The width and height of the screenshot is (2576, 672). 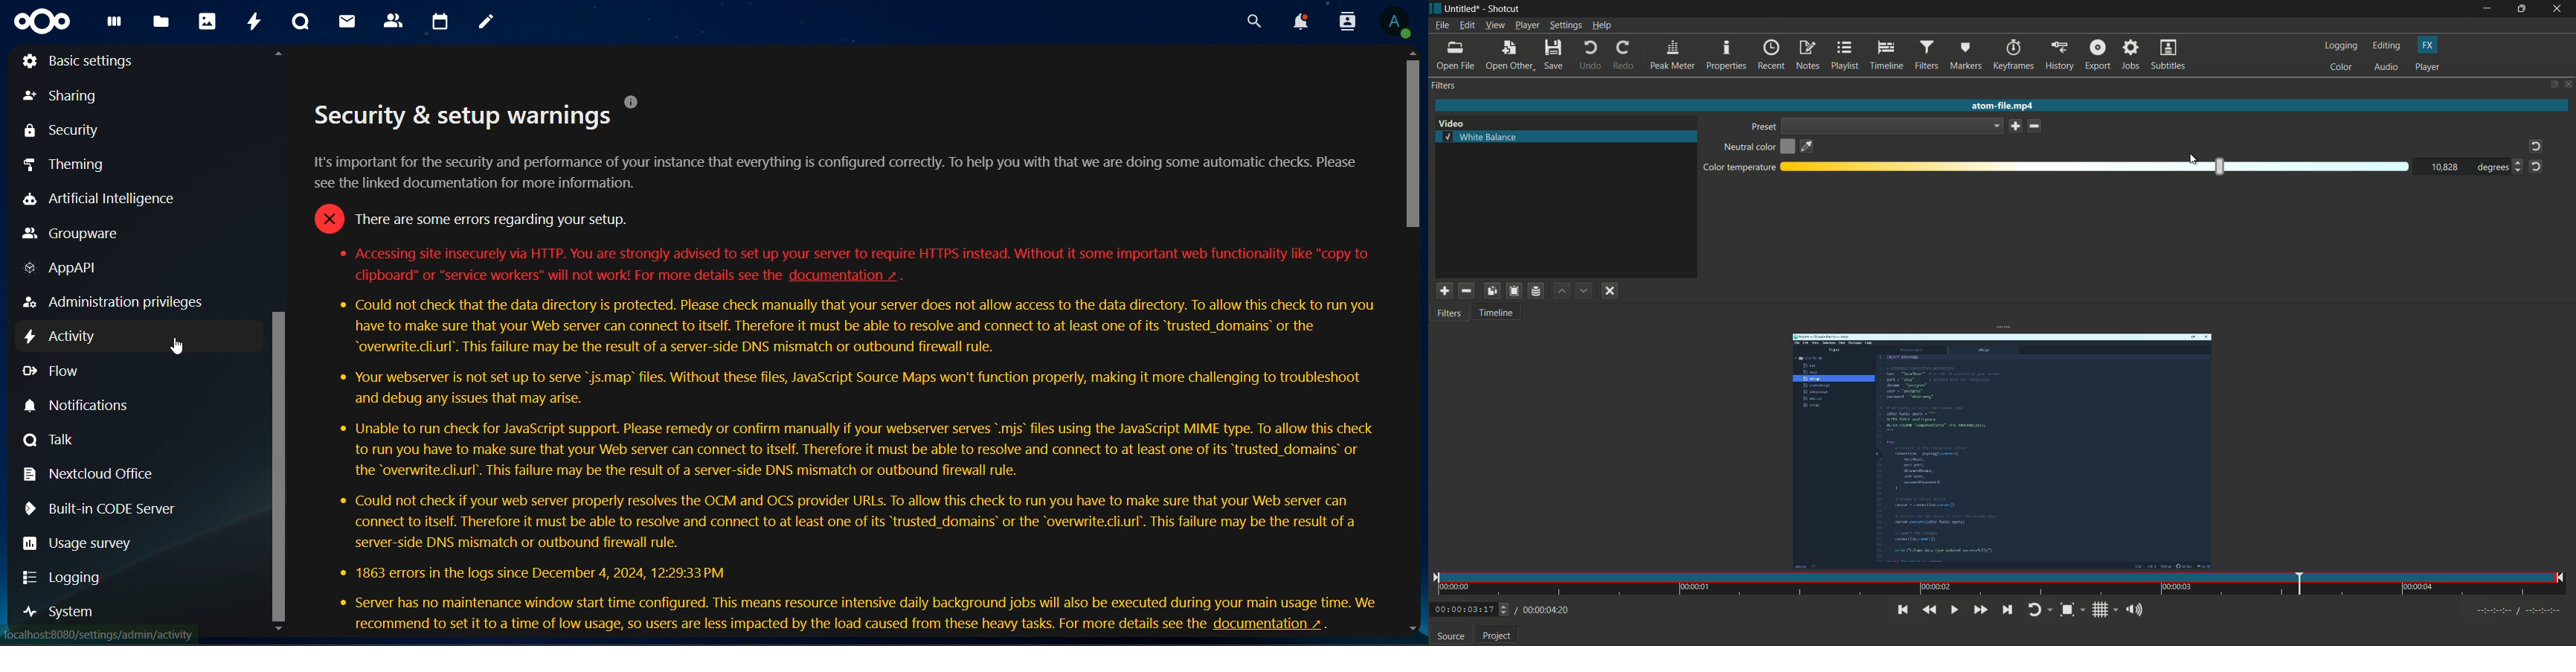 I want to click on cursor, so click(x=178, y=348).